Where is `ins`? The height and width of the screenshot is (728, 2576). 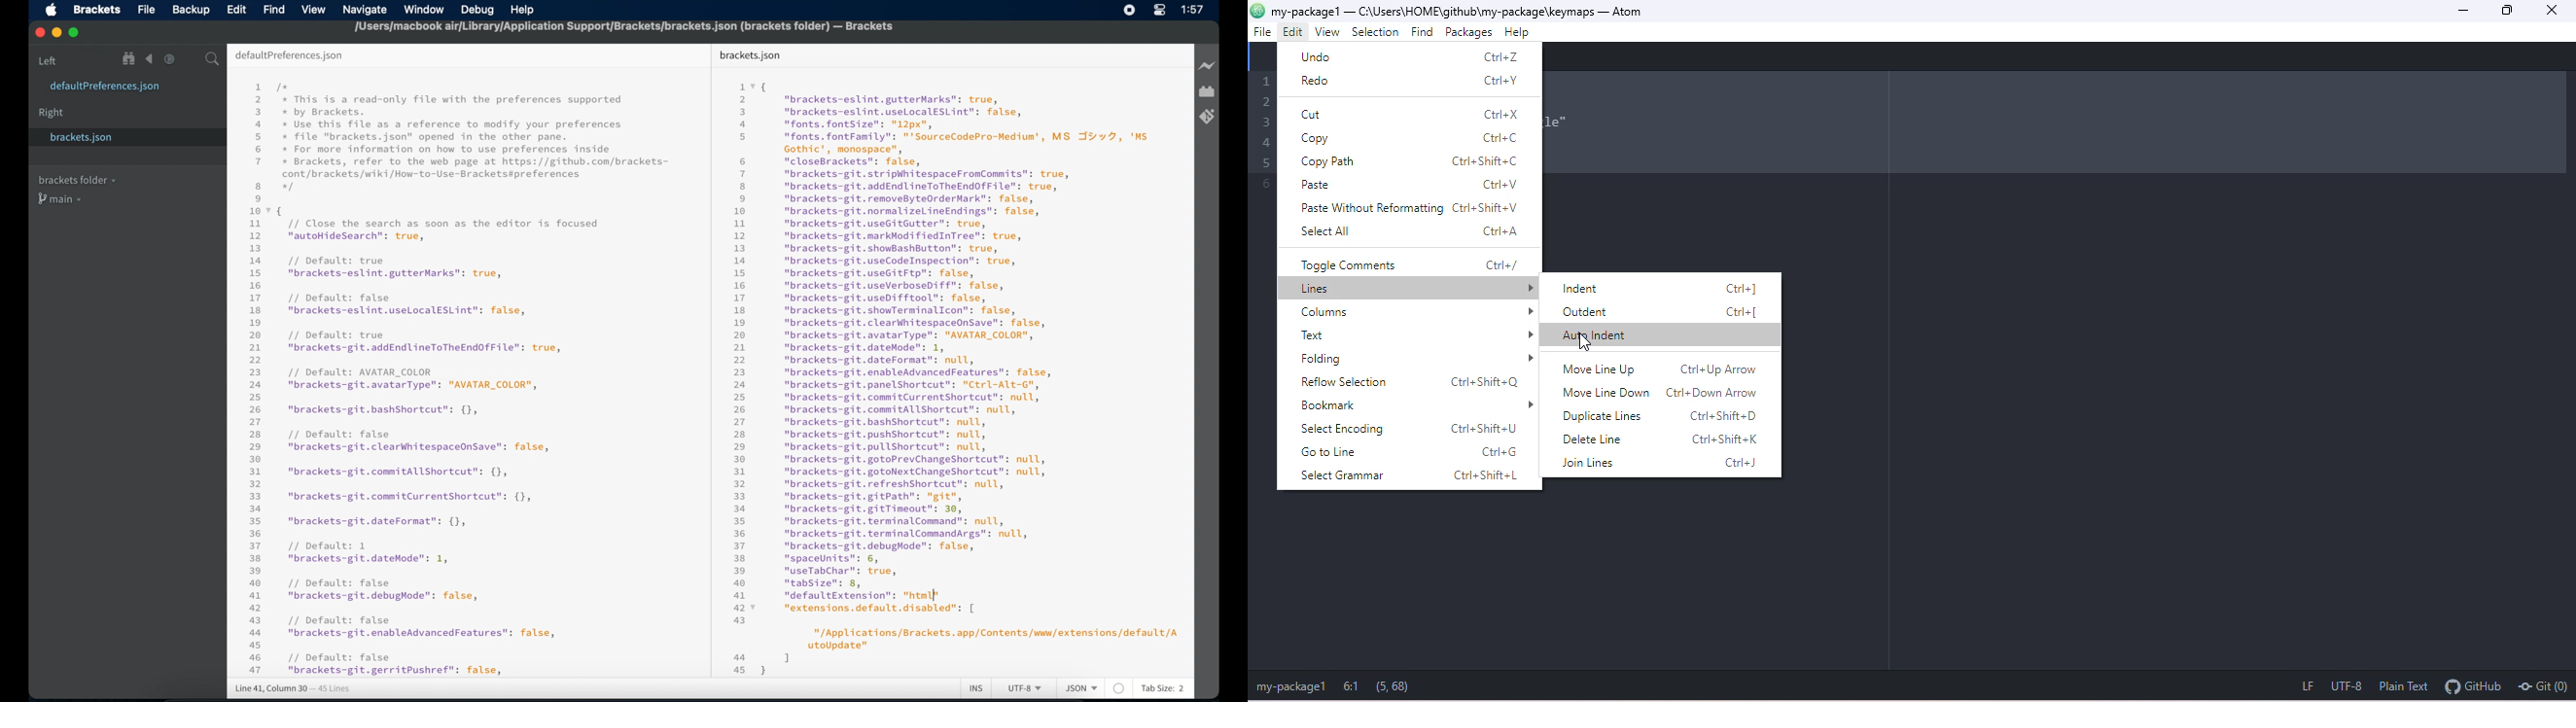
ins is located at coordinates (977, 689).